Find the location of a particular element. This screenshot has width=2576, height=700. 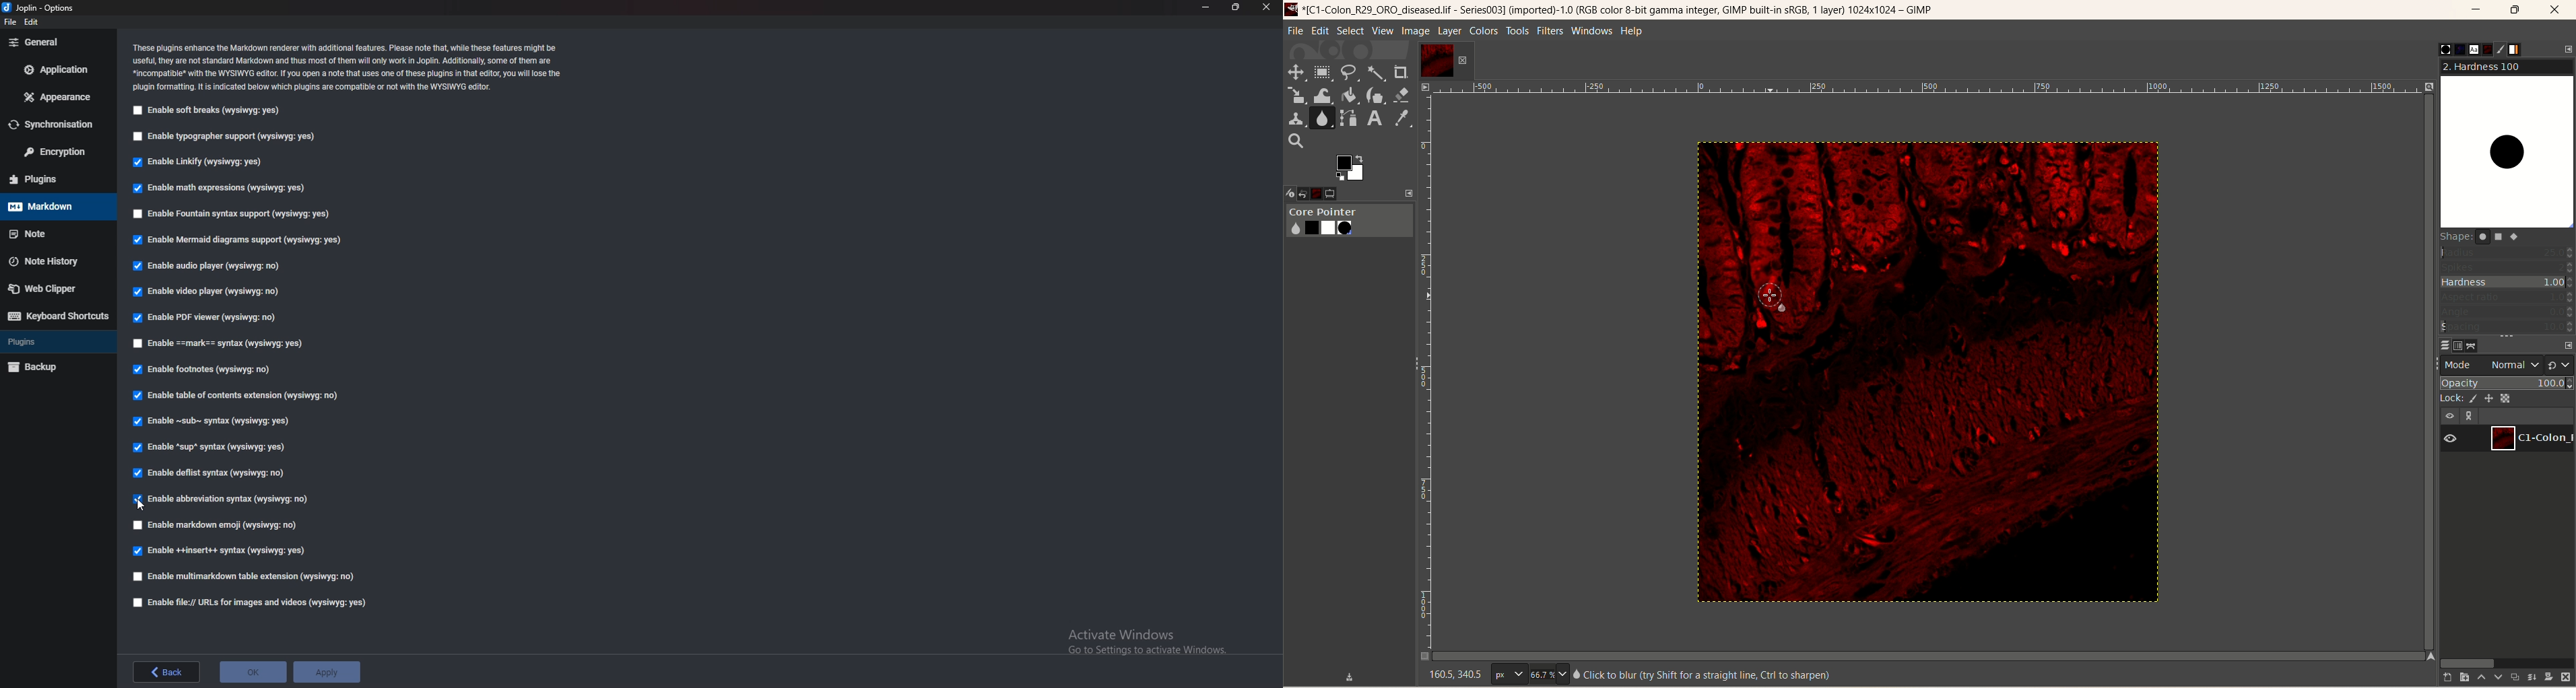

minimize is located at coordinates (2476, 12).